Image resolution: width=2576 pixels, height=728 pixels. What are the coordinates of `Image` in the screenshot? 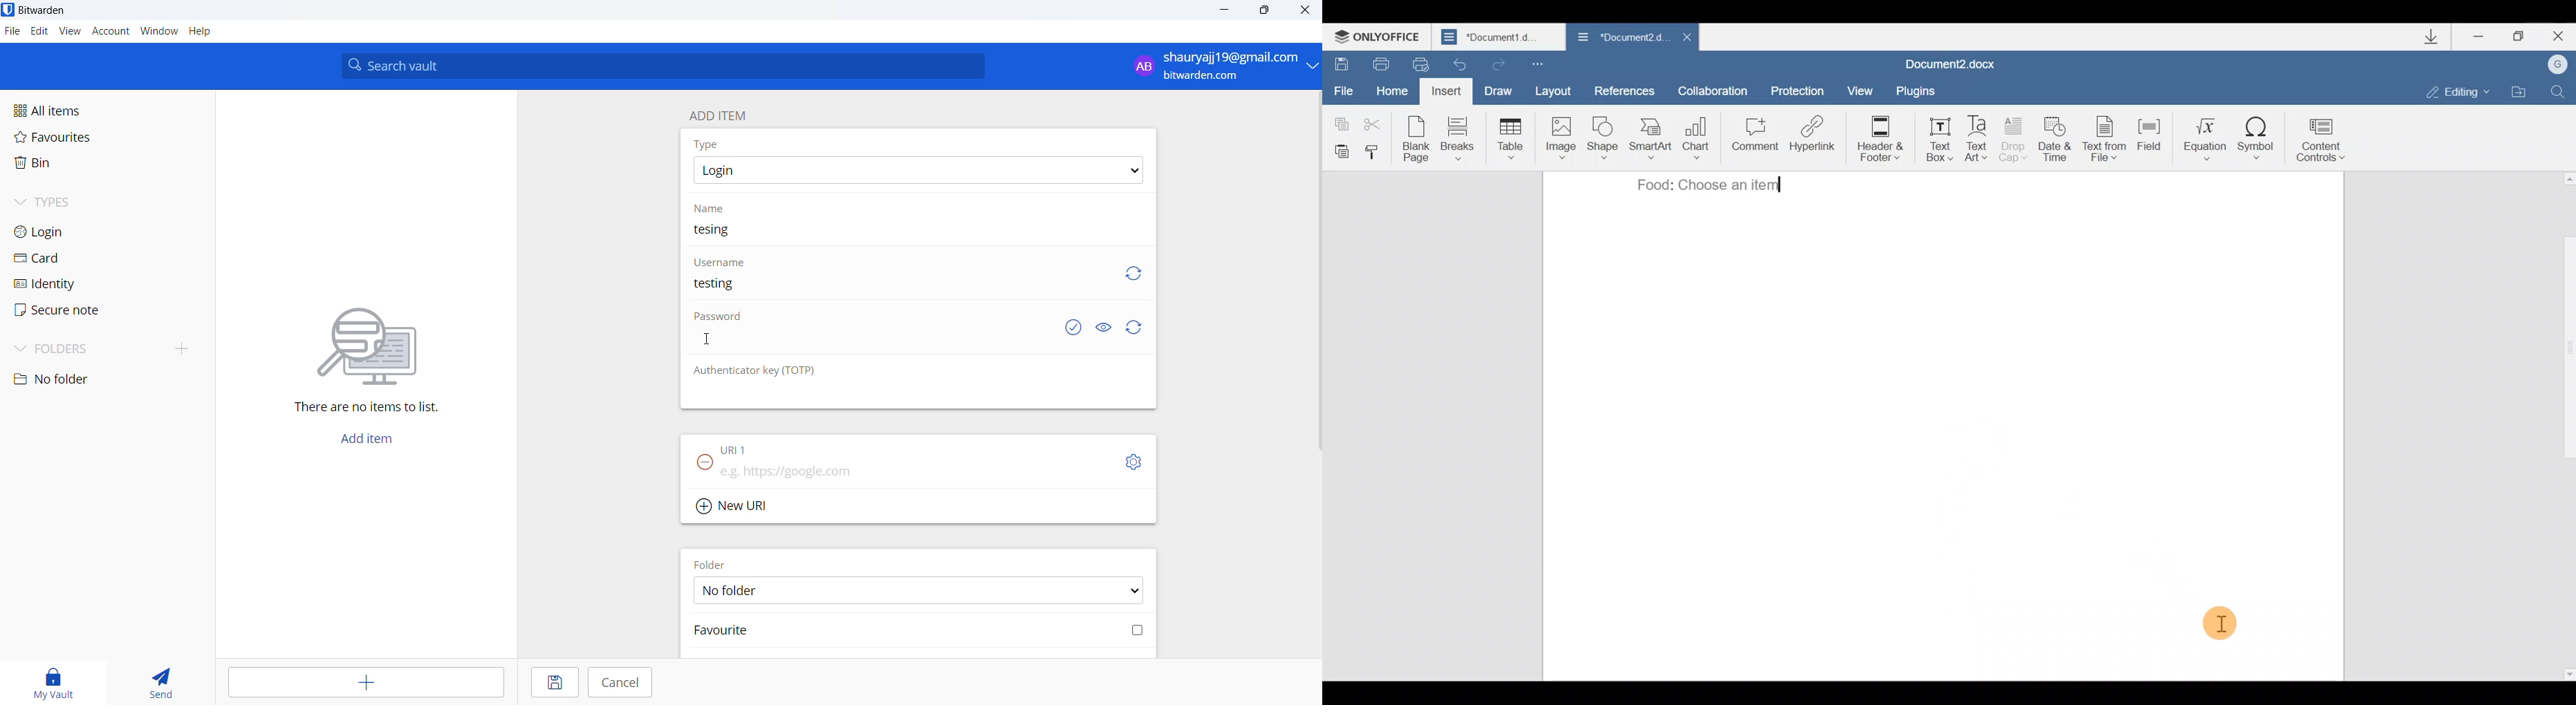 It's located at (1561, 138).